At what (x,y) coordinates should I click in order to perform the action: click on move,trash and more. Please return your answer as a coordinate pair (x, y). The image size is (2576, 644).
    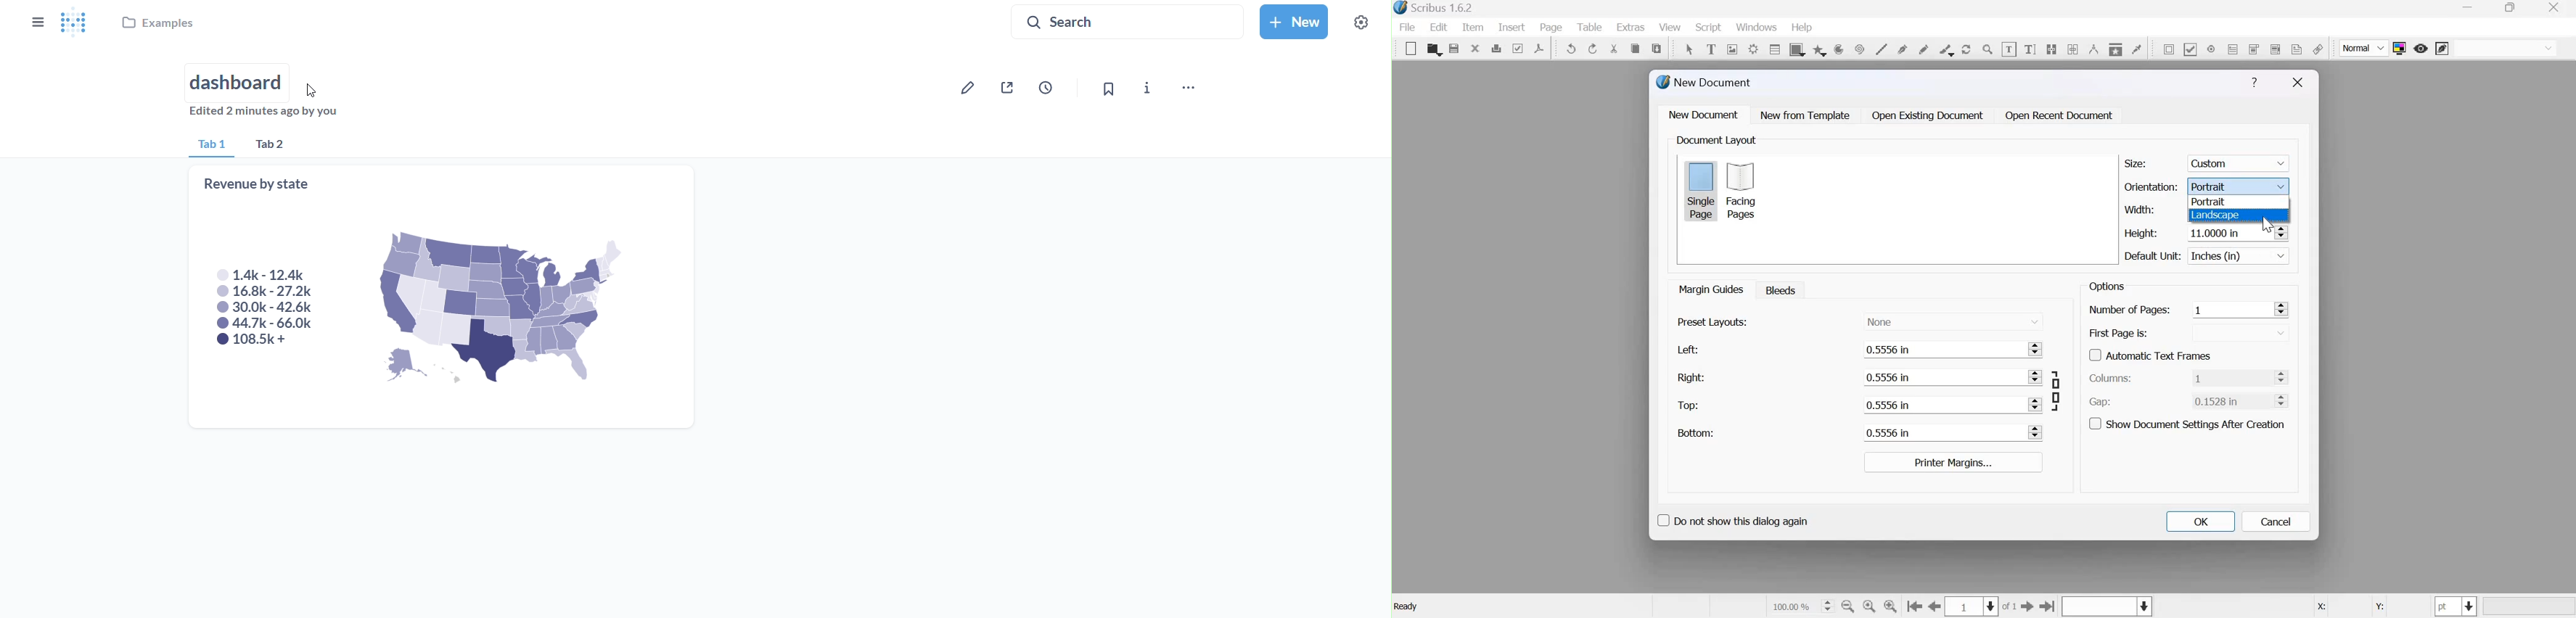
    Looking at the image, I should click on (1188, 89).